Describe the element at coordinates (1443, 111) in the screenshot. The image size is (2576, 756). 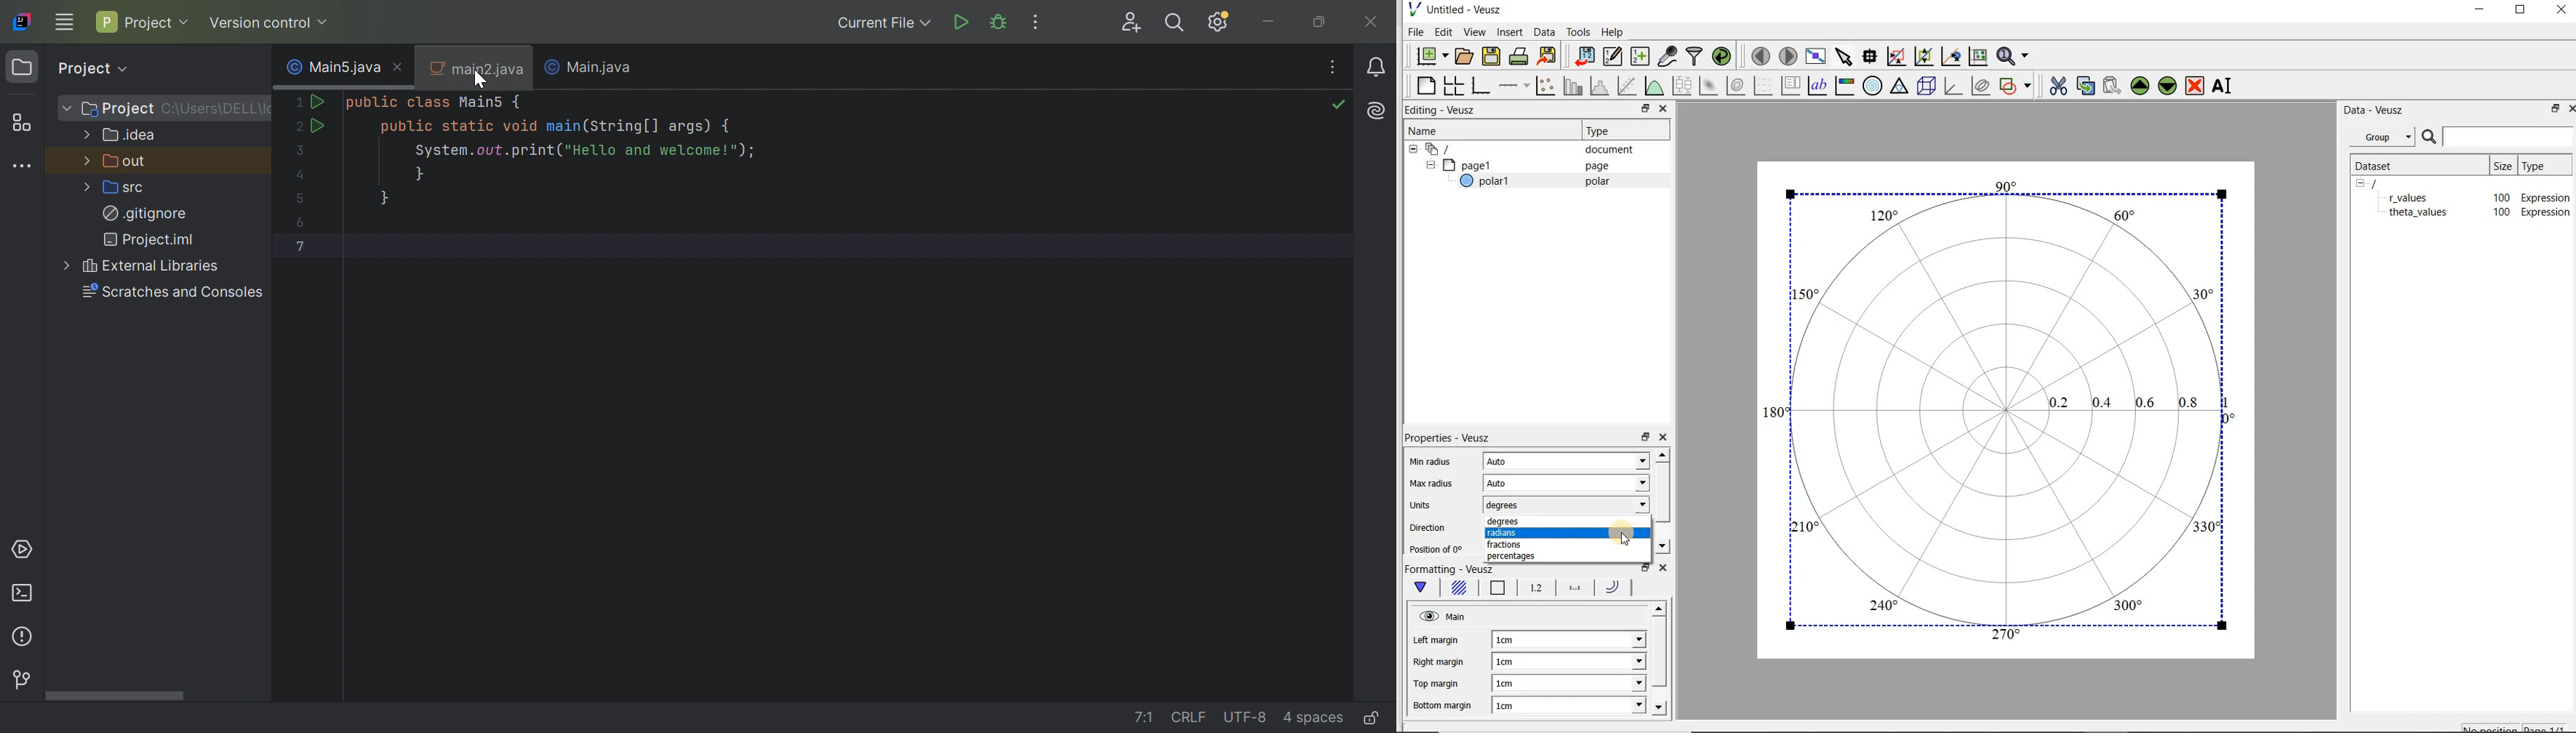
I see `Editing - Veusz` at that location.